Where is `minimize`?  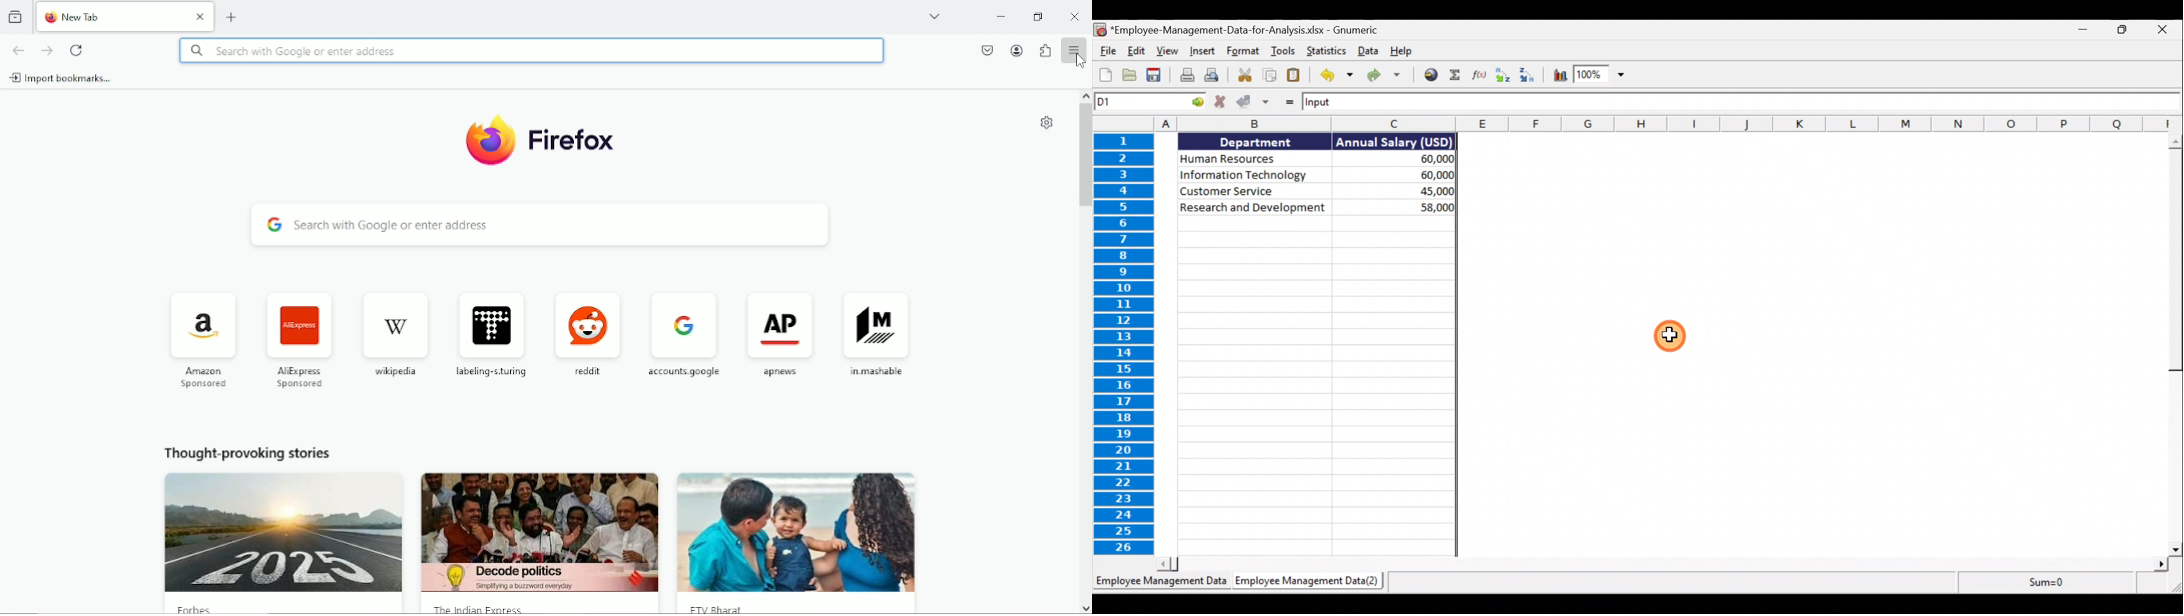
minimize is located at coordinates (999, 15).